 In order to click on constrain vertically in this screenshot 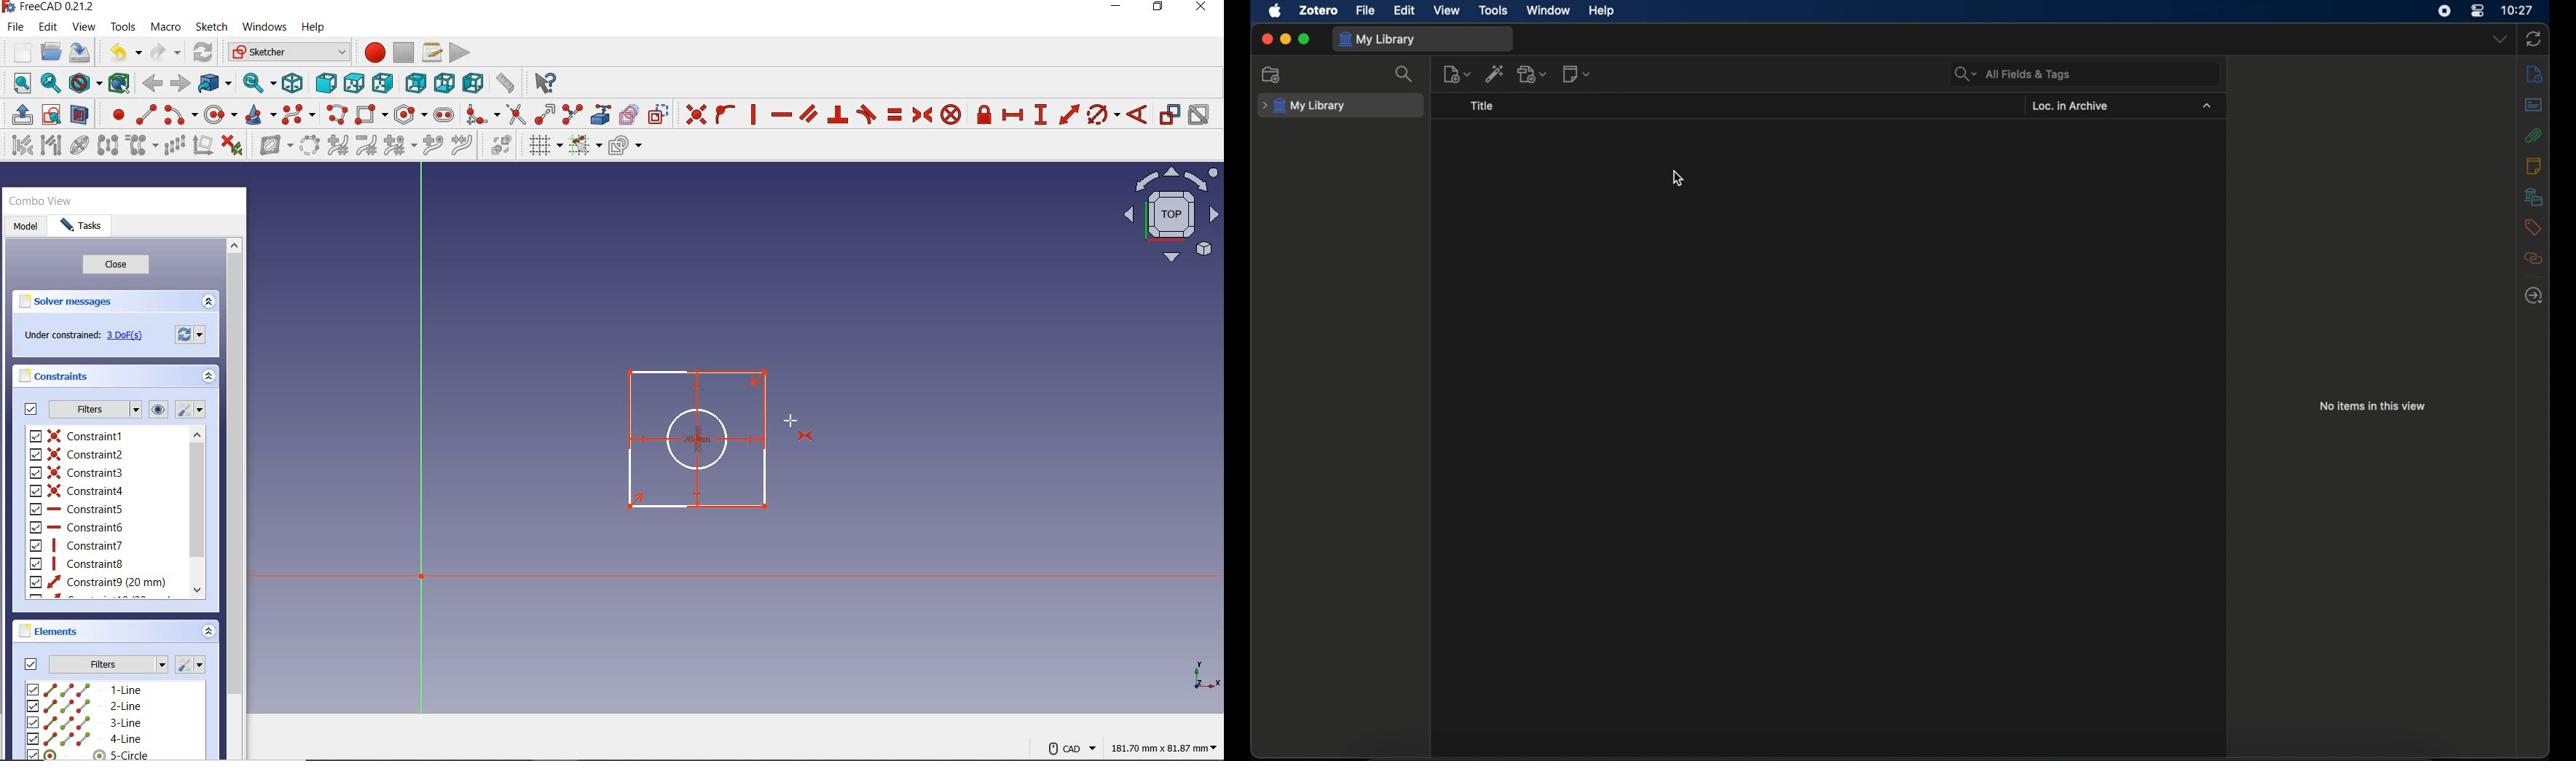, I will do `click(754, 116)`.